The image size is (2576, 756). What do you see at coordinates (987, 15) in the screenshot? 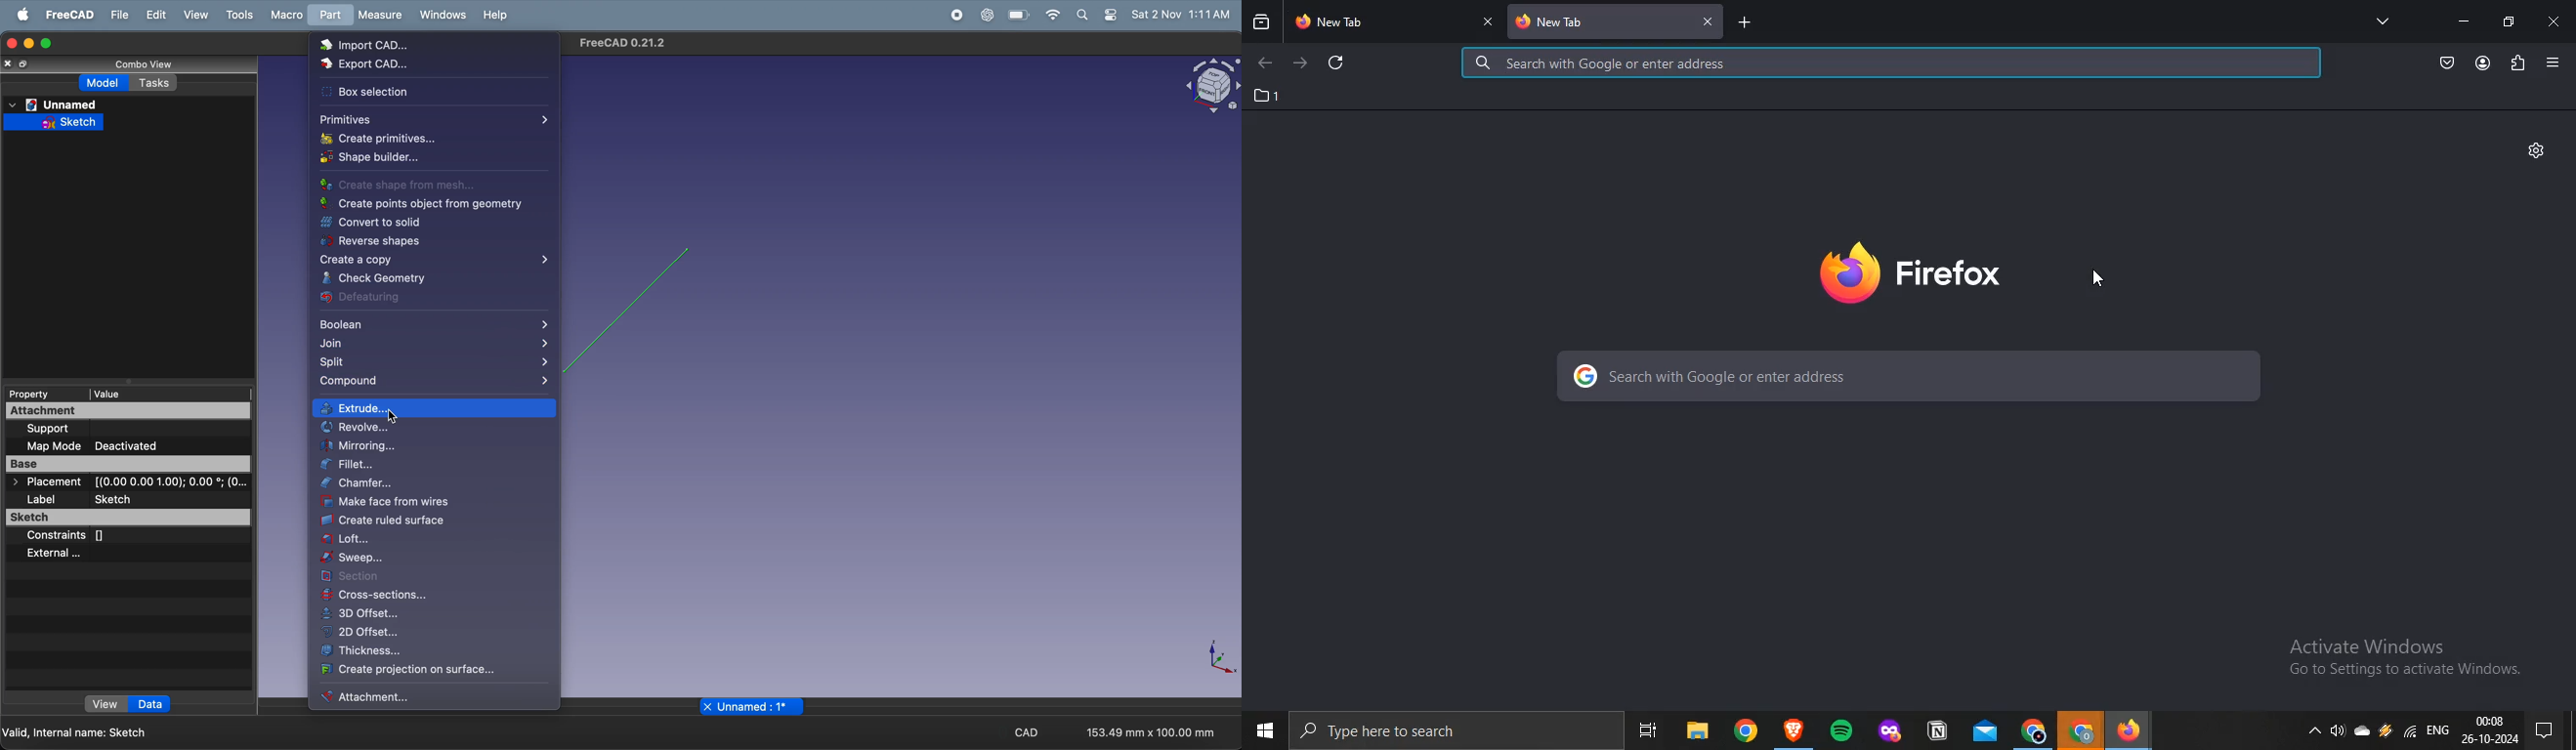
I see `chatgpt` at bounding box center [987, 15].